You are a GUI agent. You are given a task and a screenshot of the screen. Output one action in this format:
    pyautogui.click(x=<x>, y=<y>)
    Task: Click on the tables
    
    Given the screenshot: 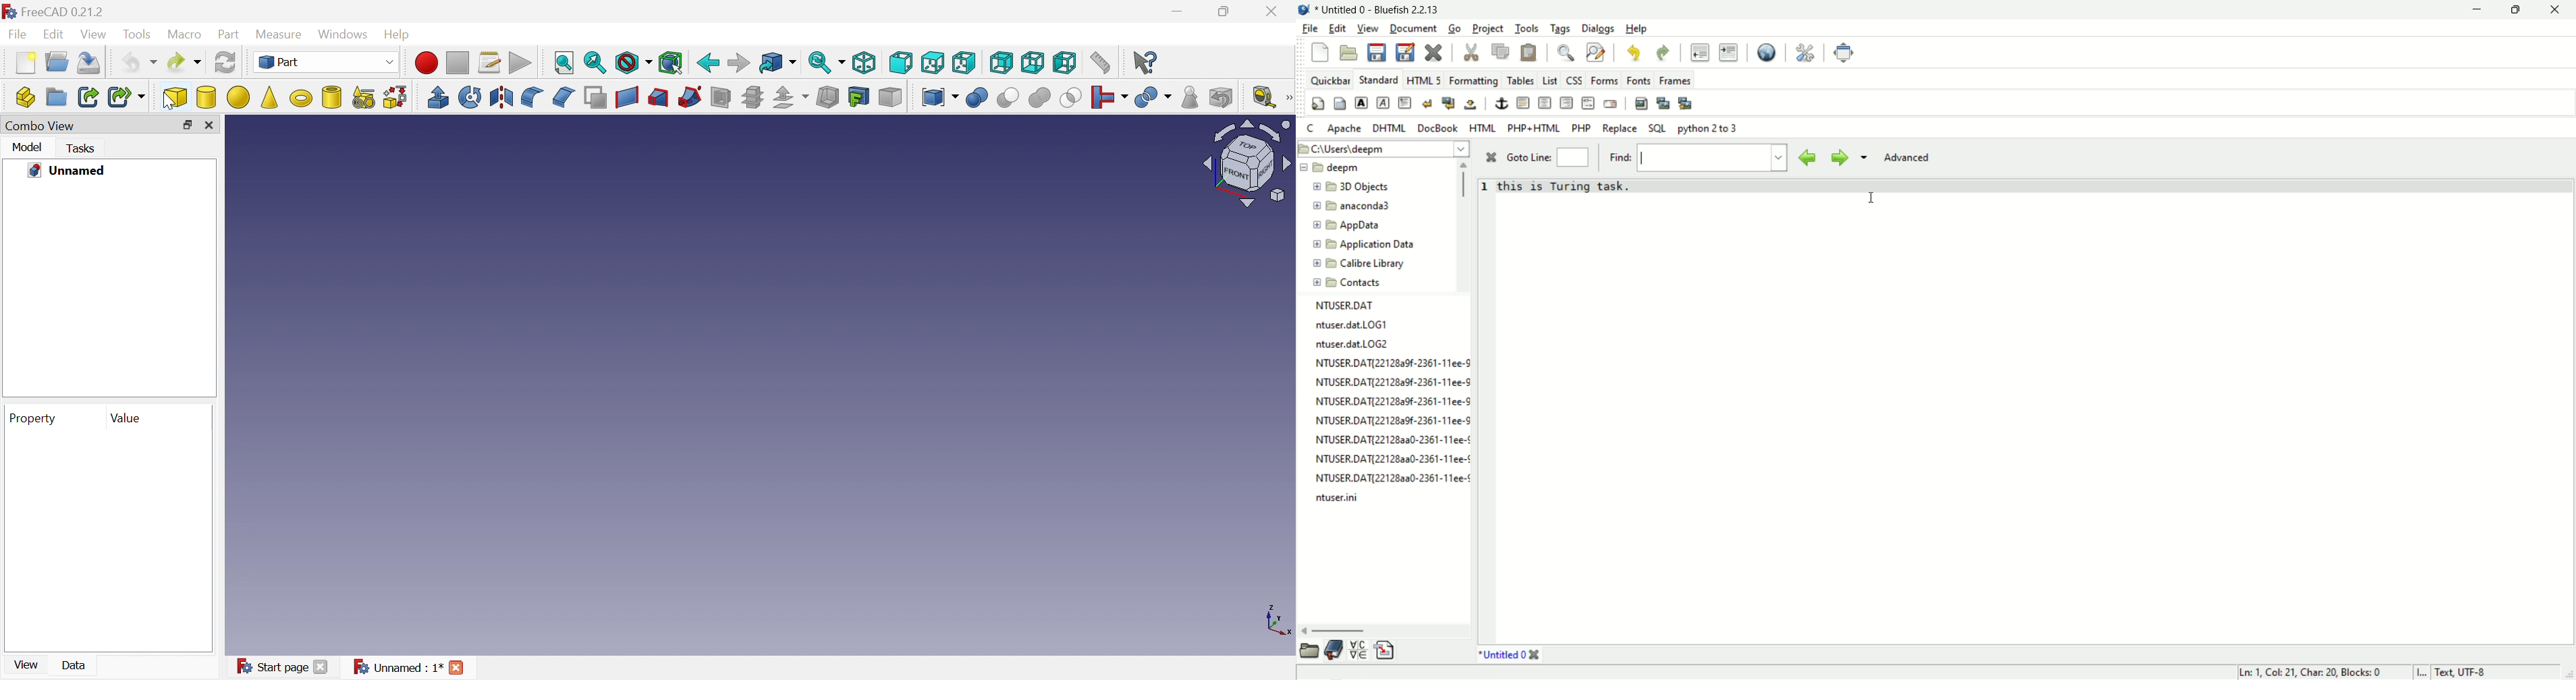 What is the action you would take?
    pyautogui.click(x=1521, y=81)
    